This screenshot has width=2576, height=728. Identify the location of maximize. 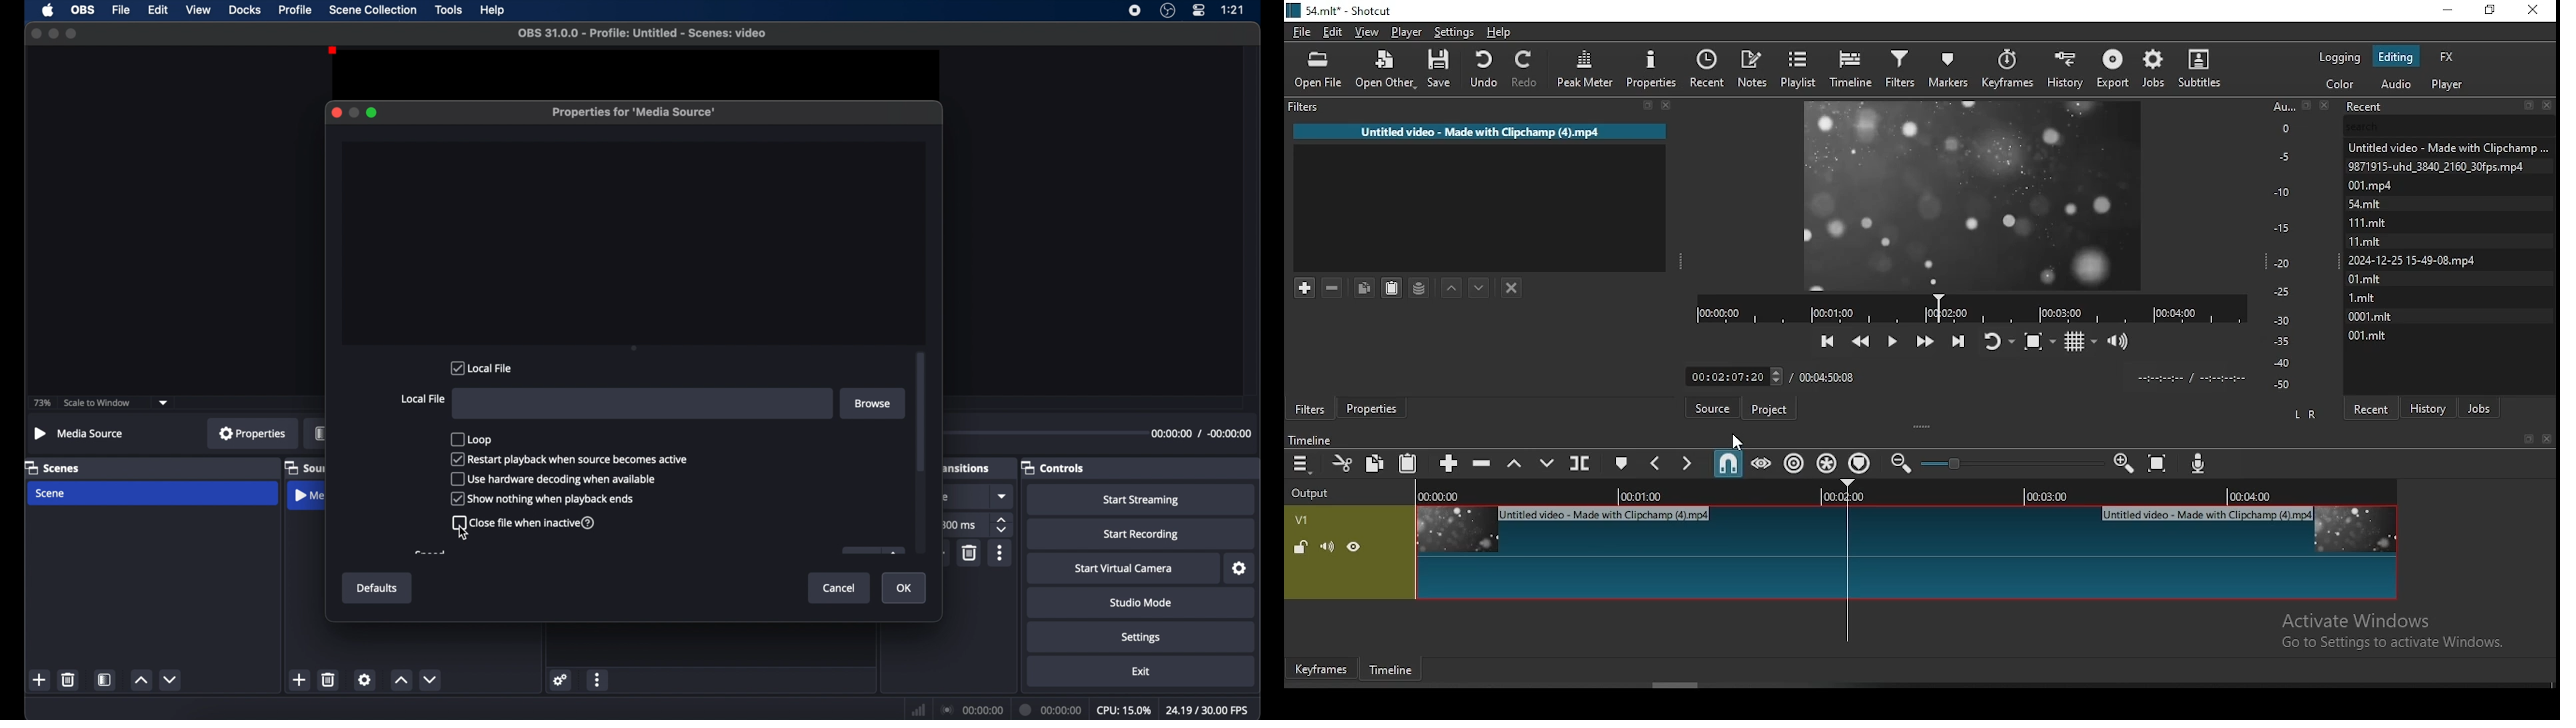
(72, 33).